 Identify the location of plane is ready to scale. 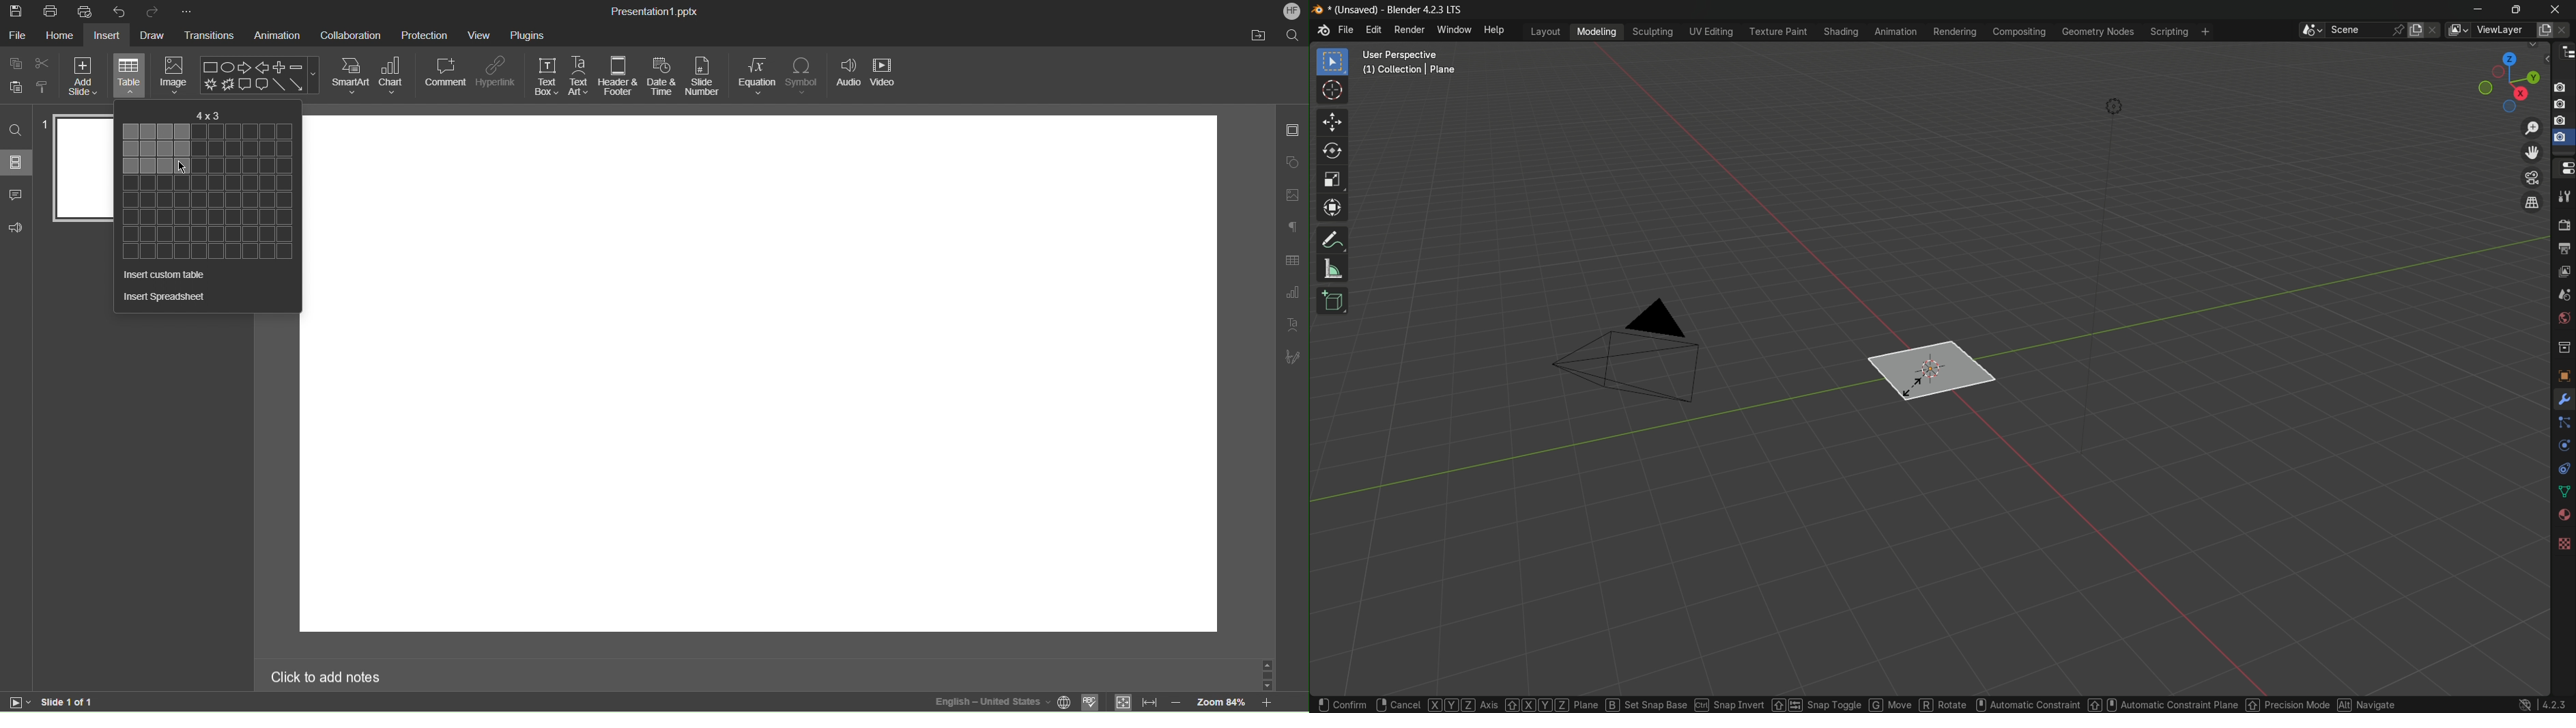
(1918, 382).